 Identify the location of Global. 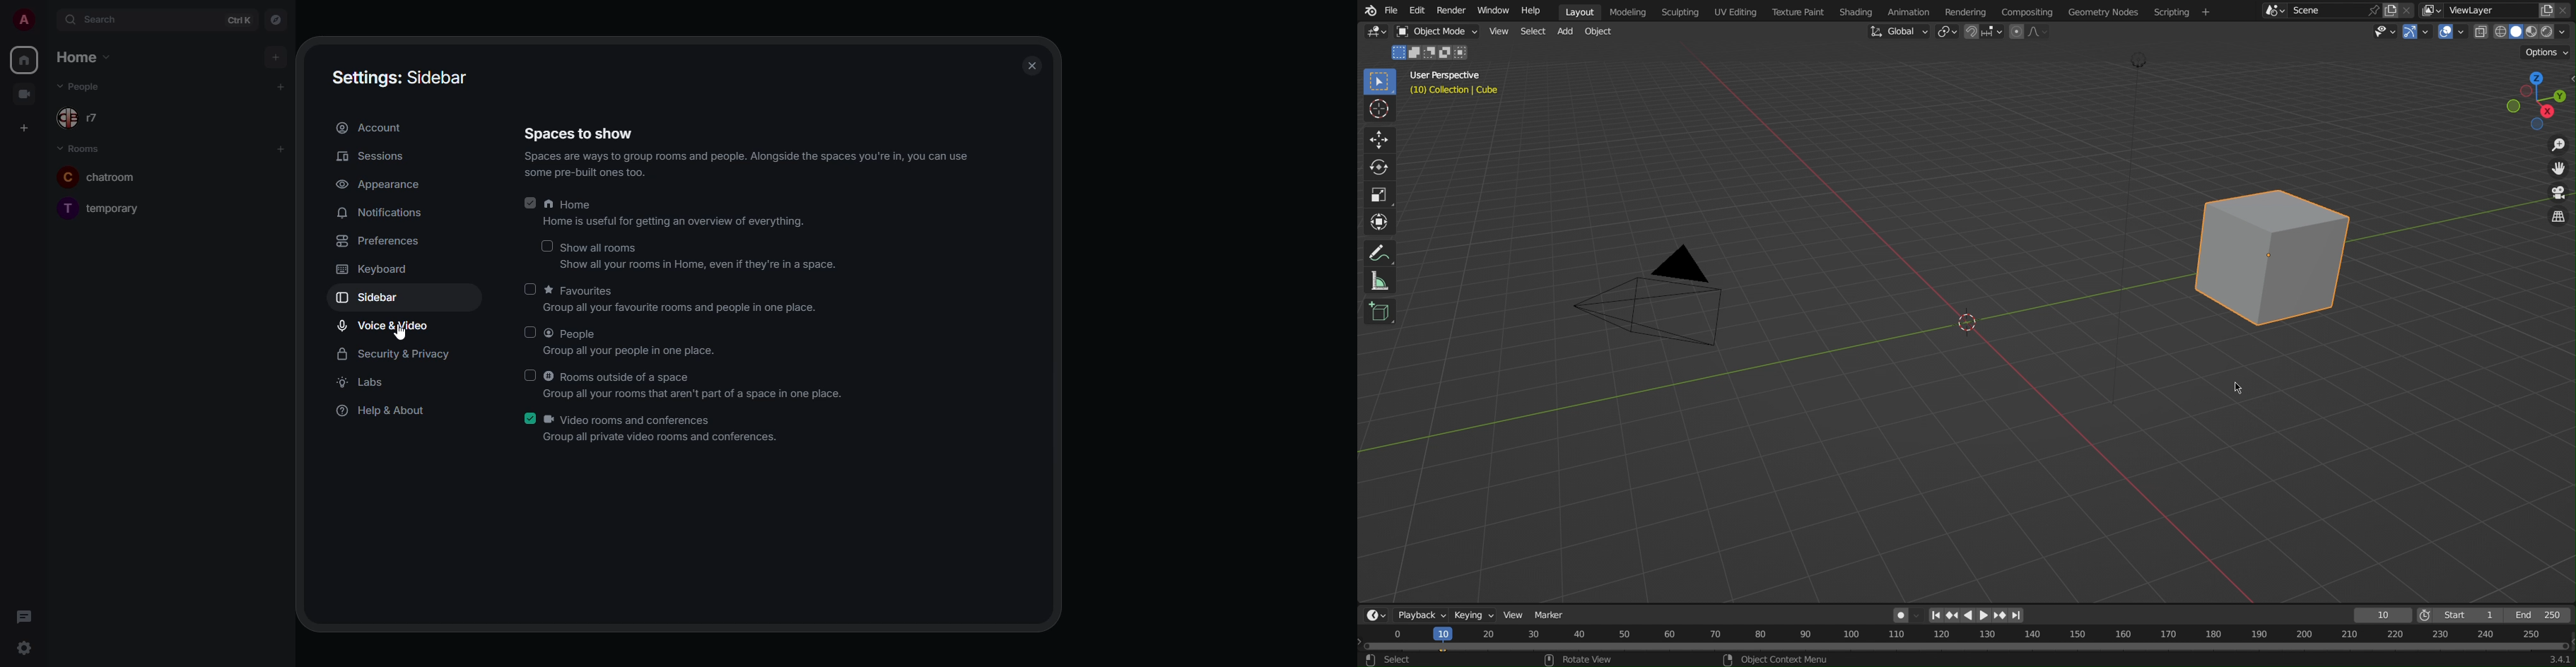
(1897, 32).